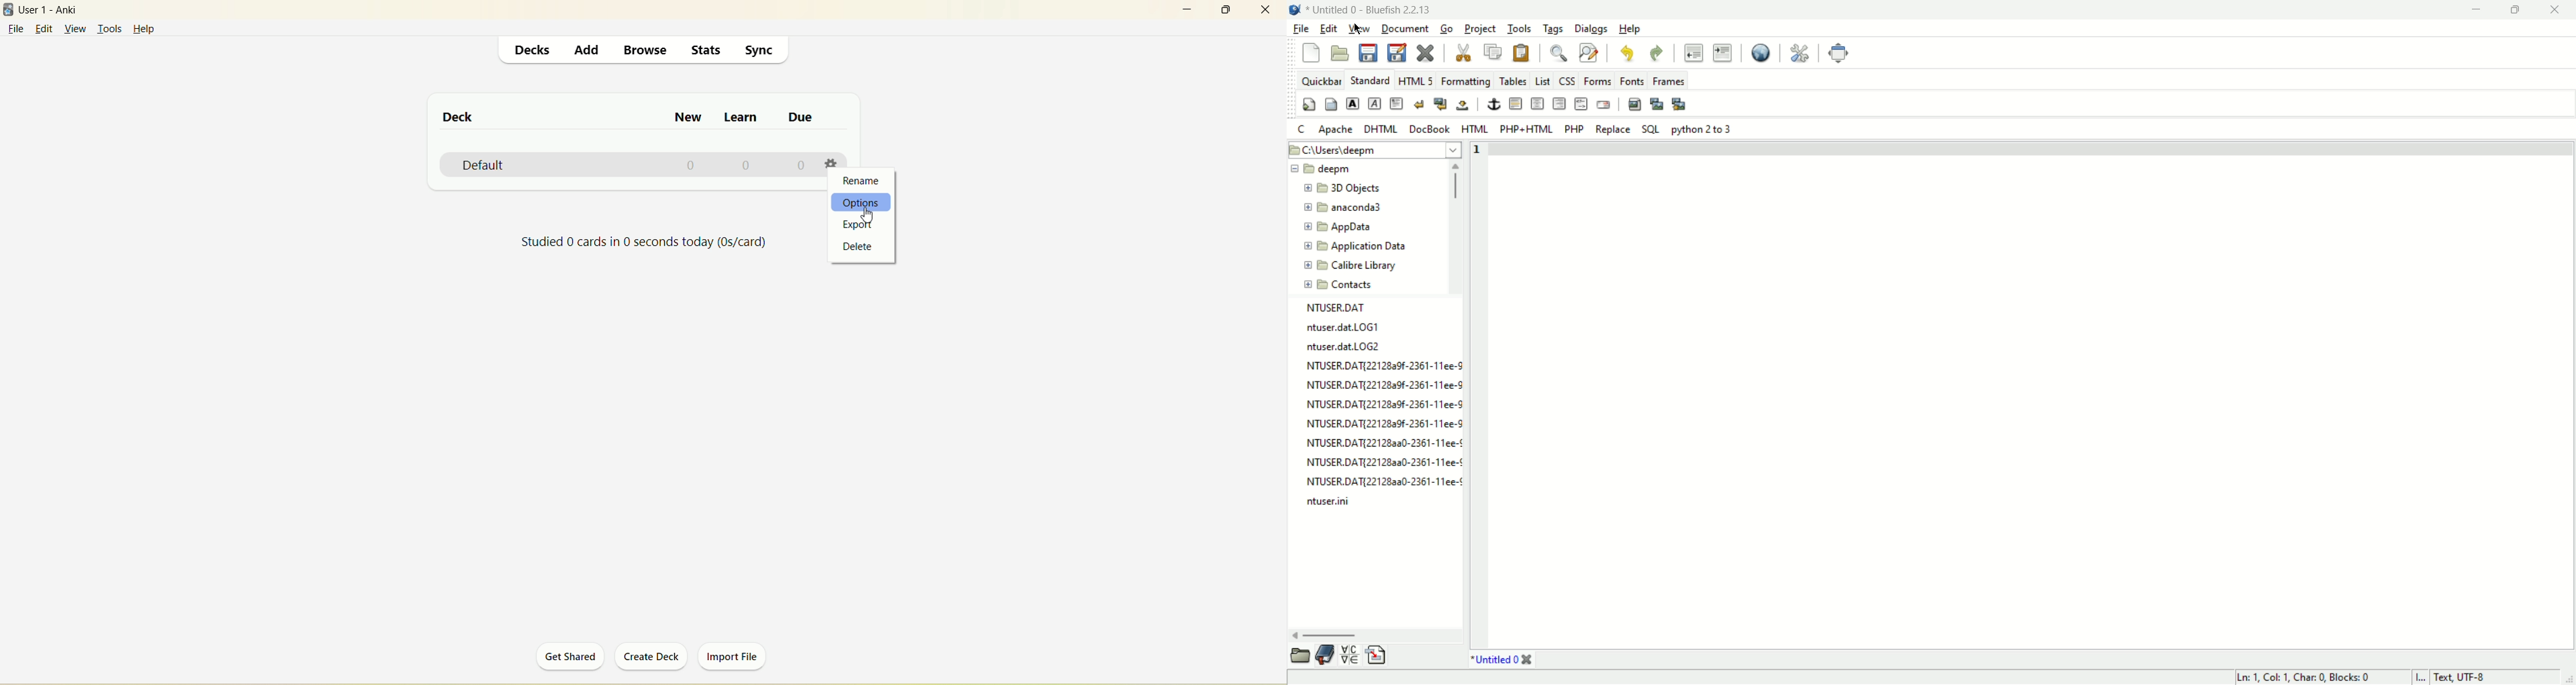 Image resolution: width=2576 pixels, height=700 pixels. What do you see at coordinates (1502, 660) in the screenshot?
I see `title` at bounding box center [1502, 660].